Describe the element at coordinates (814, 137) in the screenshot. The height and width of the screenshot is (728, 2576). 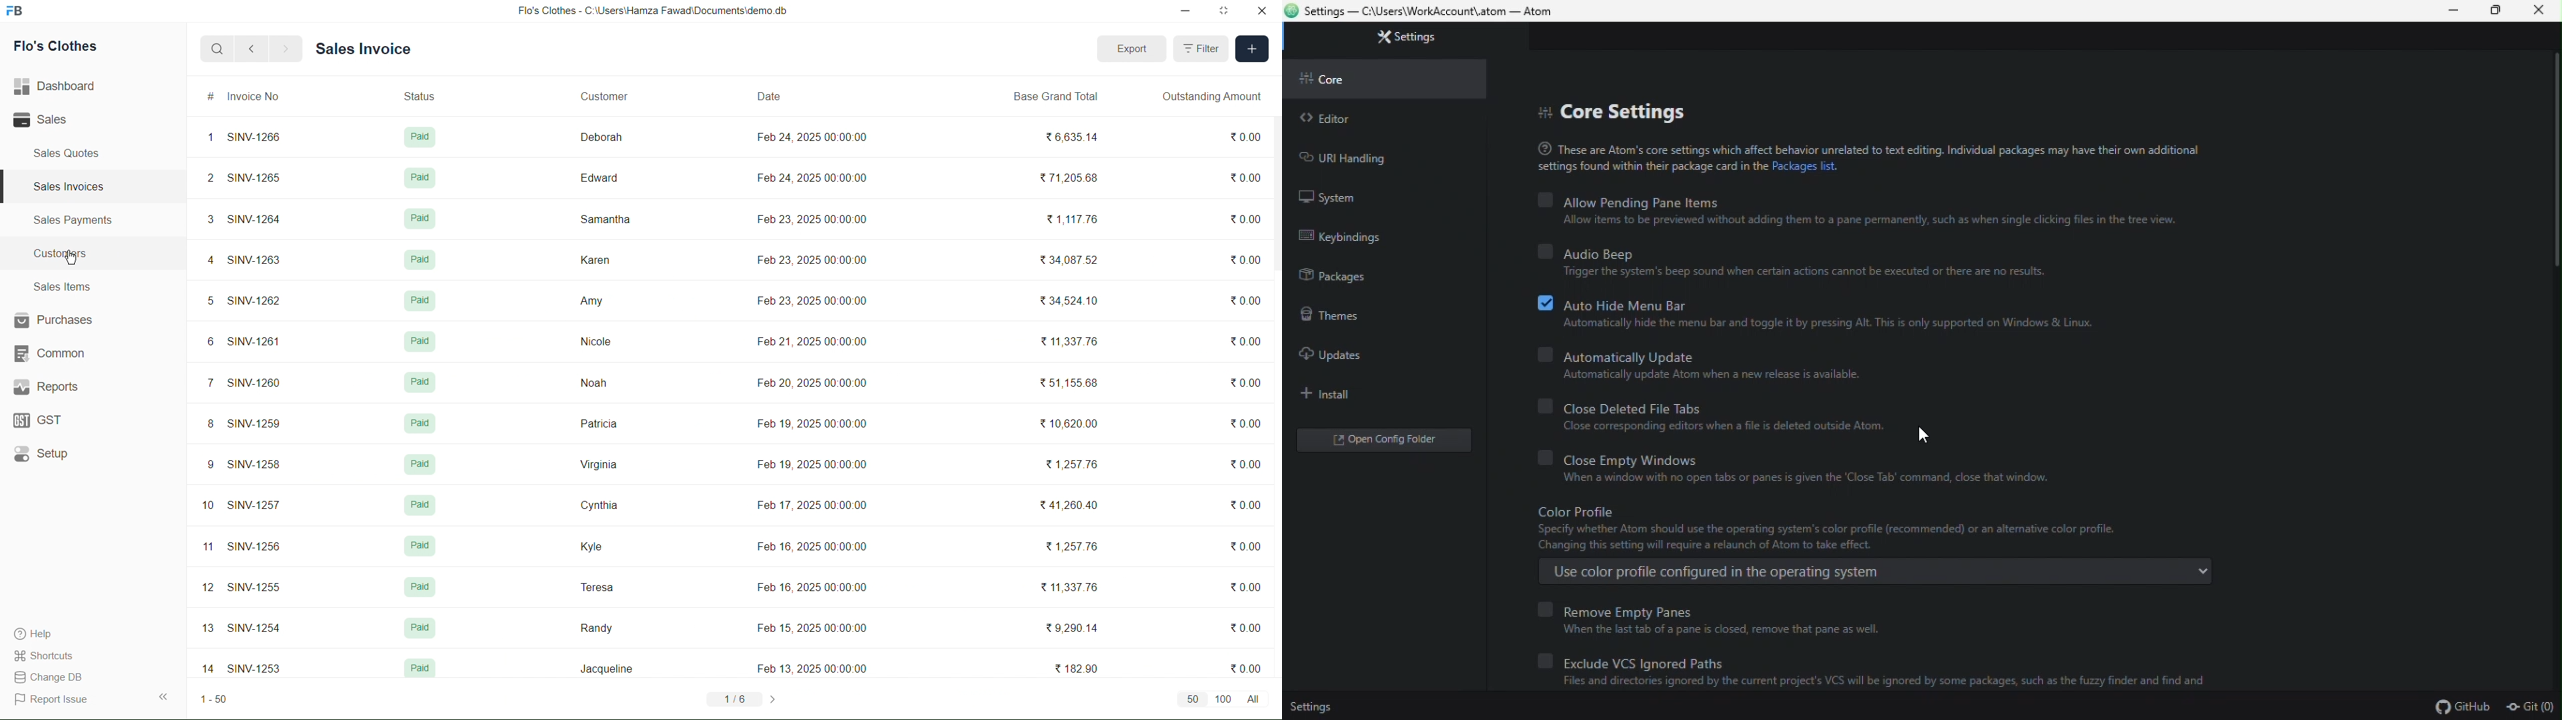
I see `Feb 24, 2025 00:00:00` at that location.